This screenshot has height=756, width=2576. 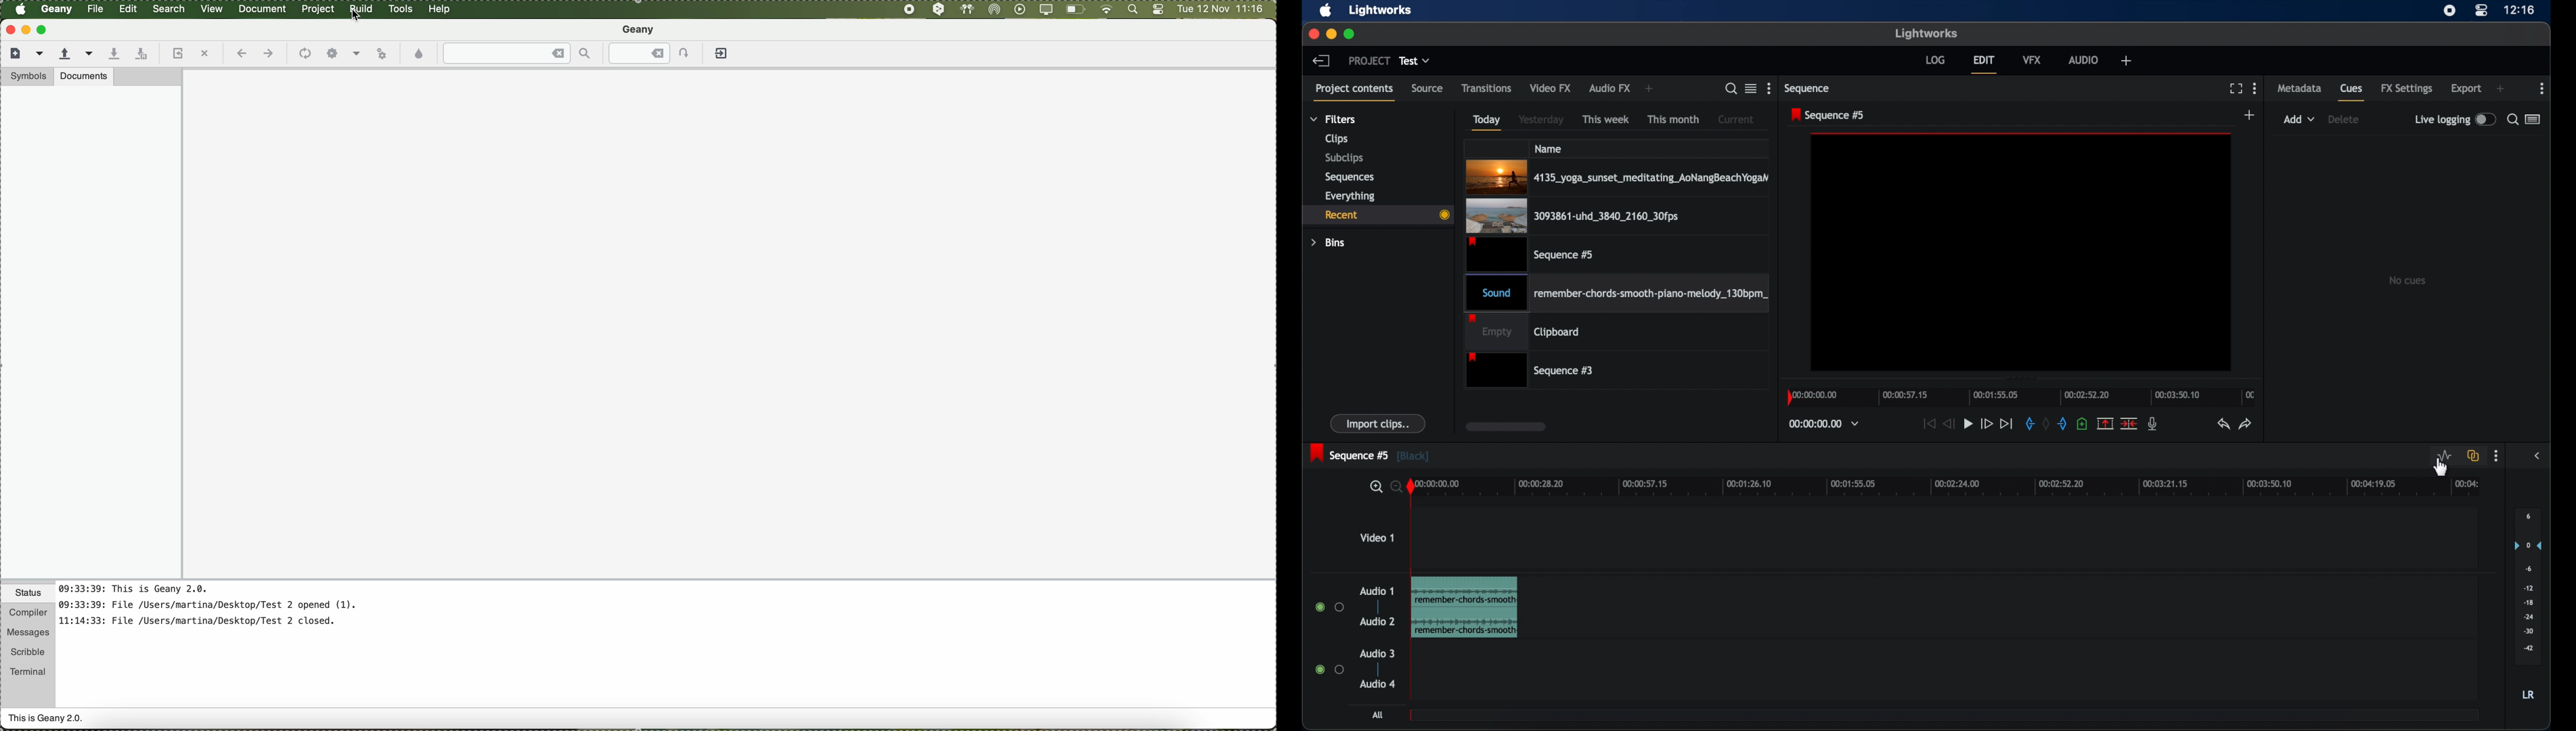 I want to click on more options, so click(x=2255, y=88).